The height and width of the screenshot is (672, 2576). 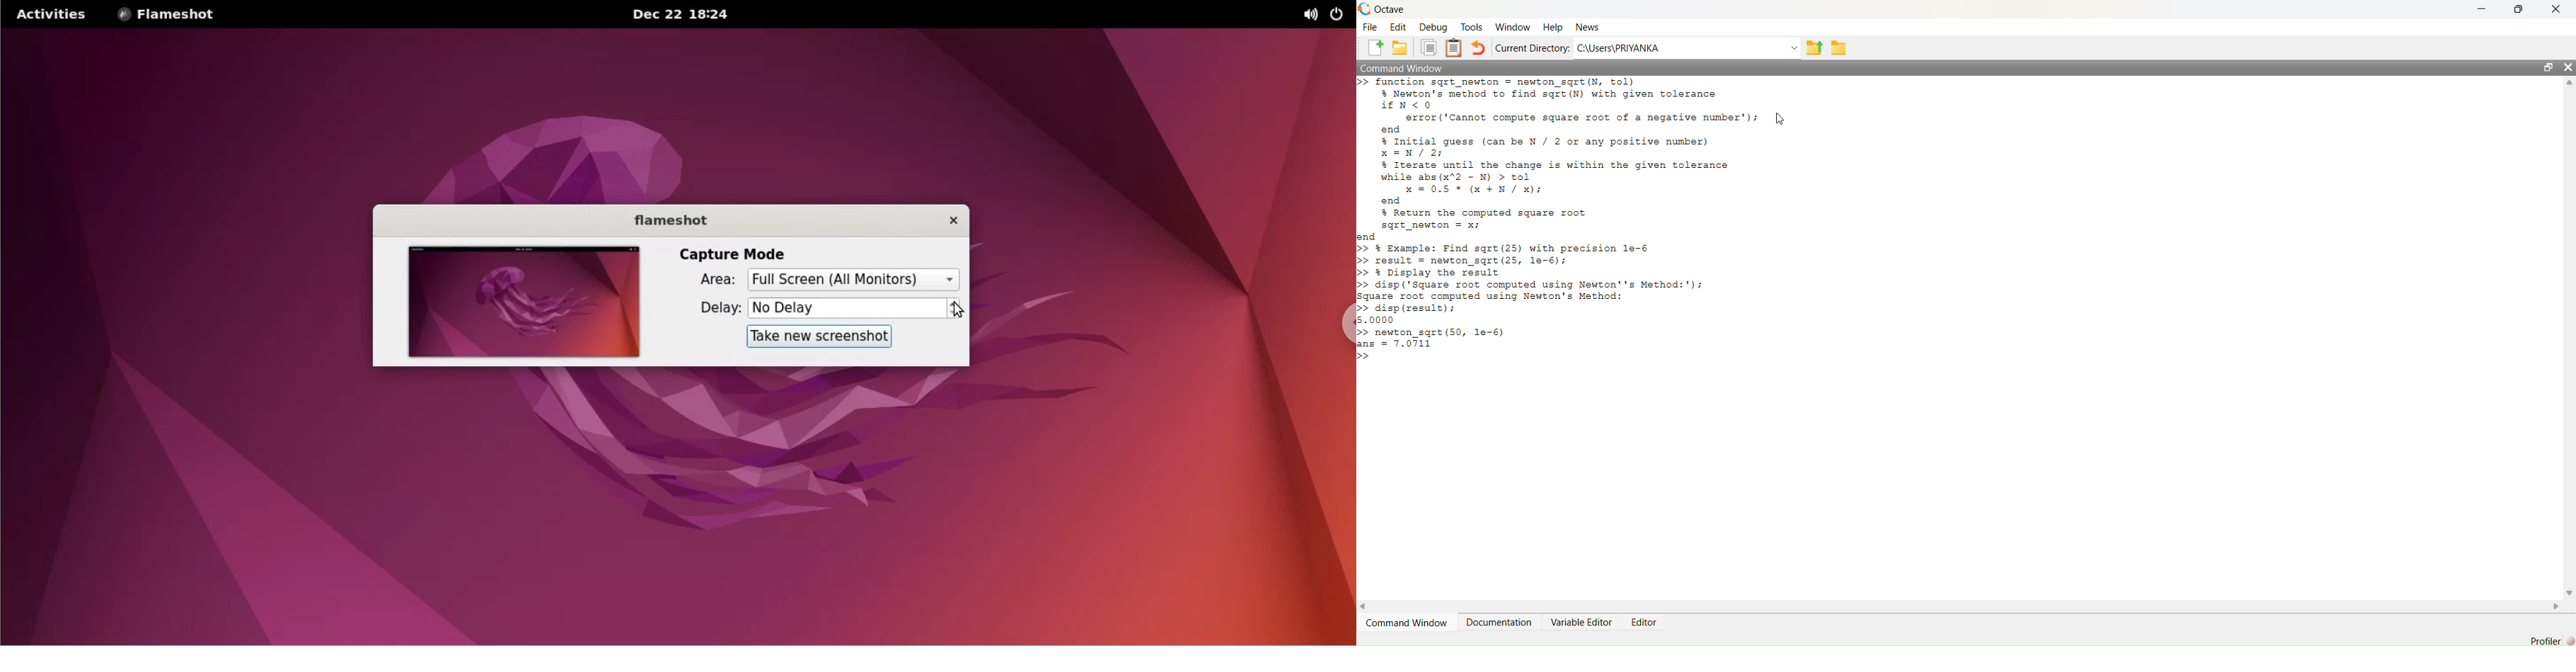 I want to click on Command Window, so click(x=1410, y=623).